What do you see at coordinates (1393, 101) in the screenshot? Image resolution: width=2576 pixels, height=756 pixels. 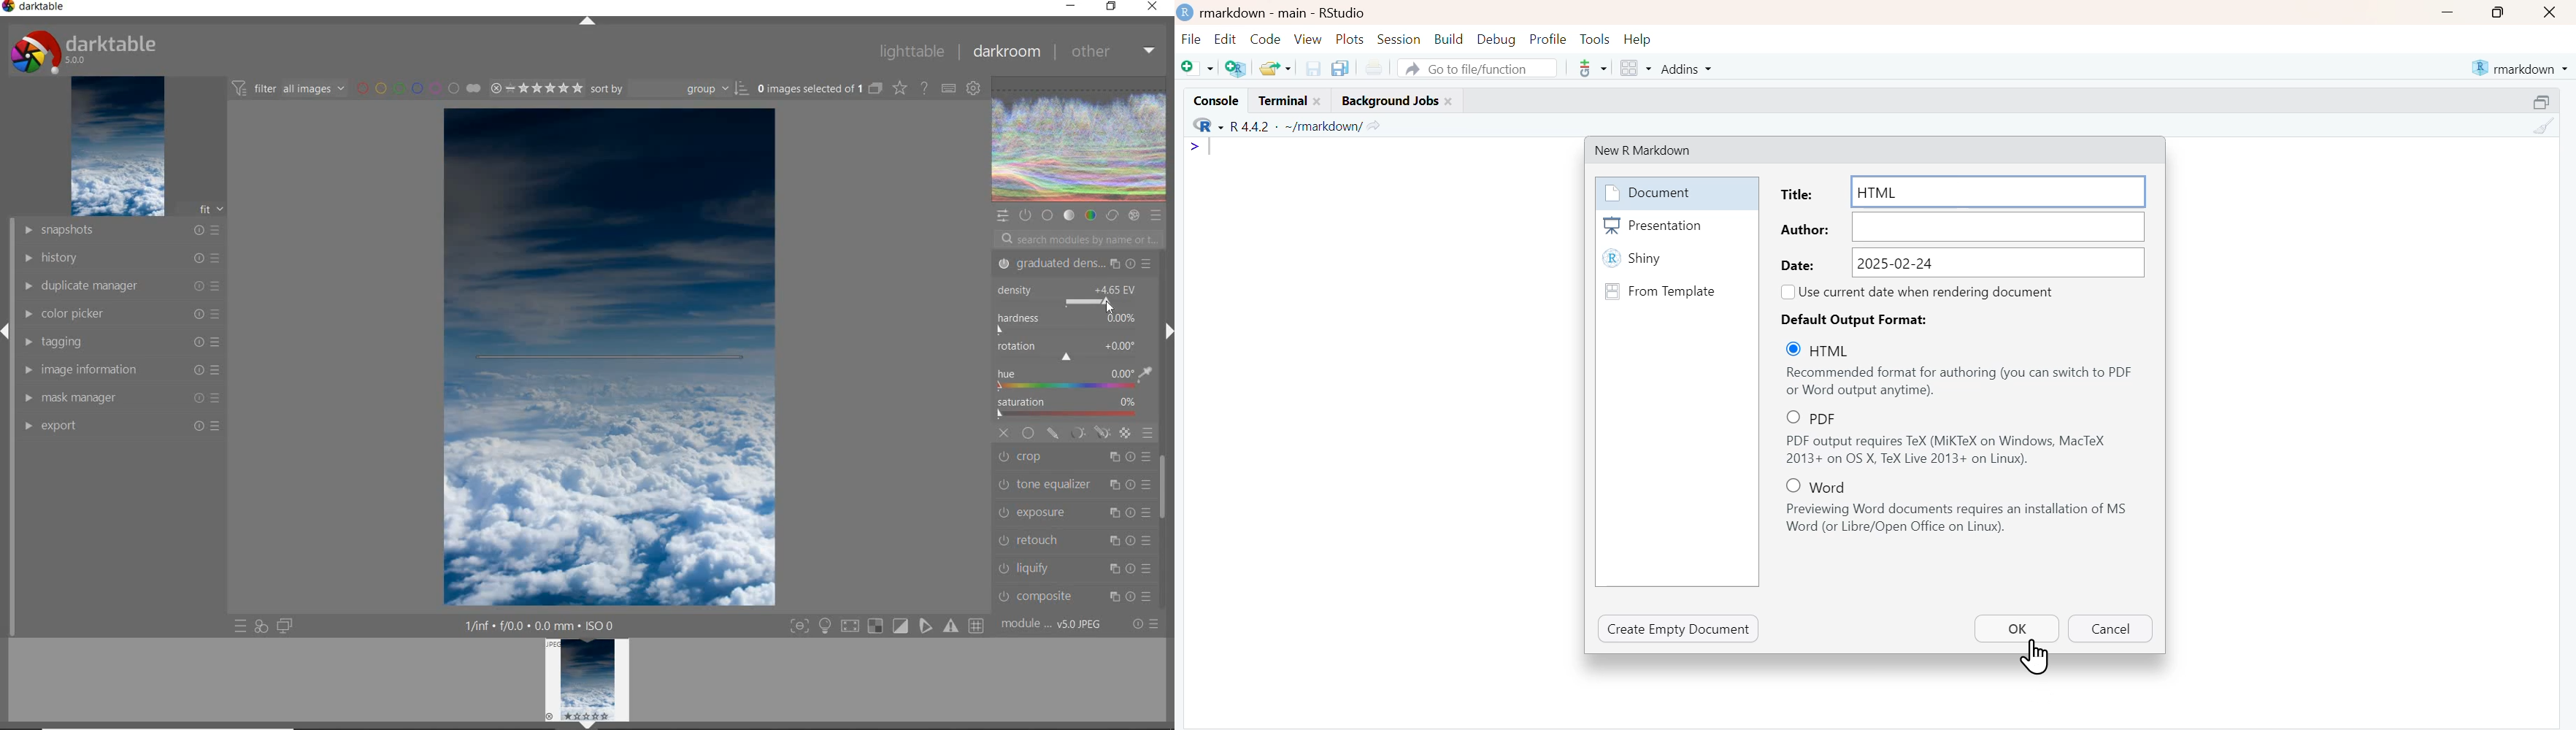 I see `background jobs` at bounding box center [1393, 101].